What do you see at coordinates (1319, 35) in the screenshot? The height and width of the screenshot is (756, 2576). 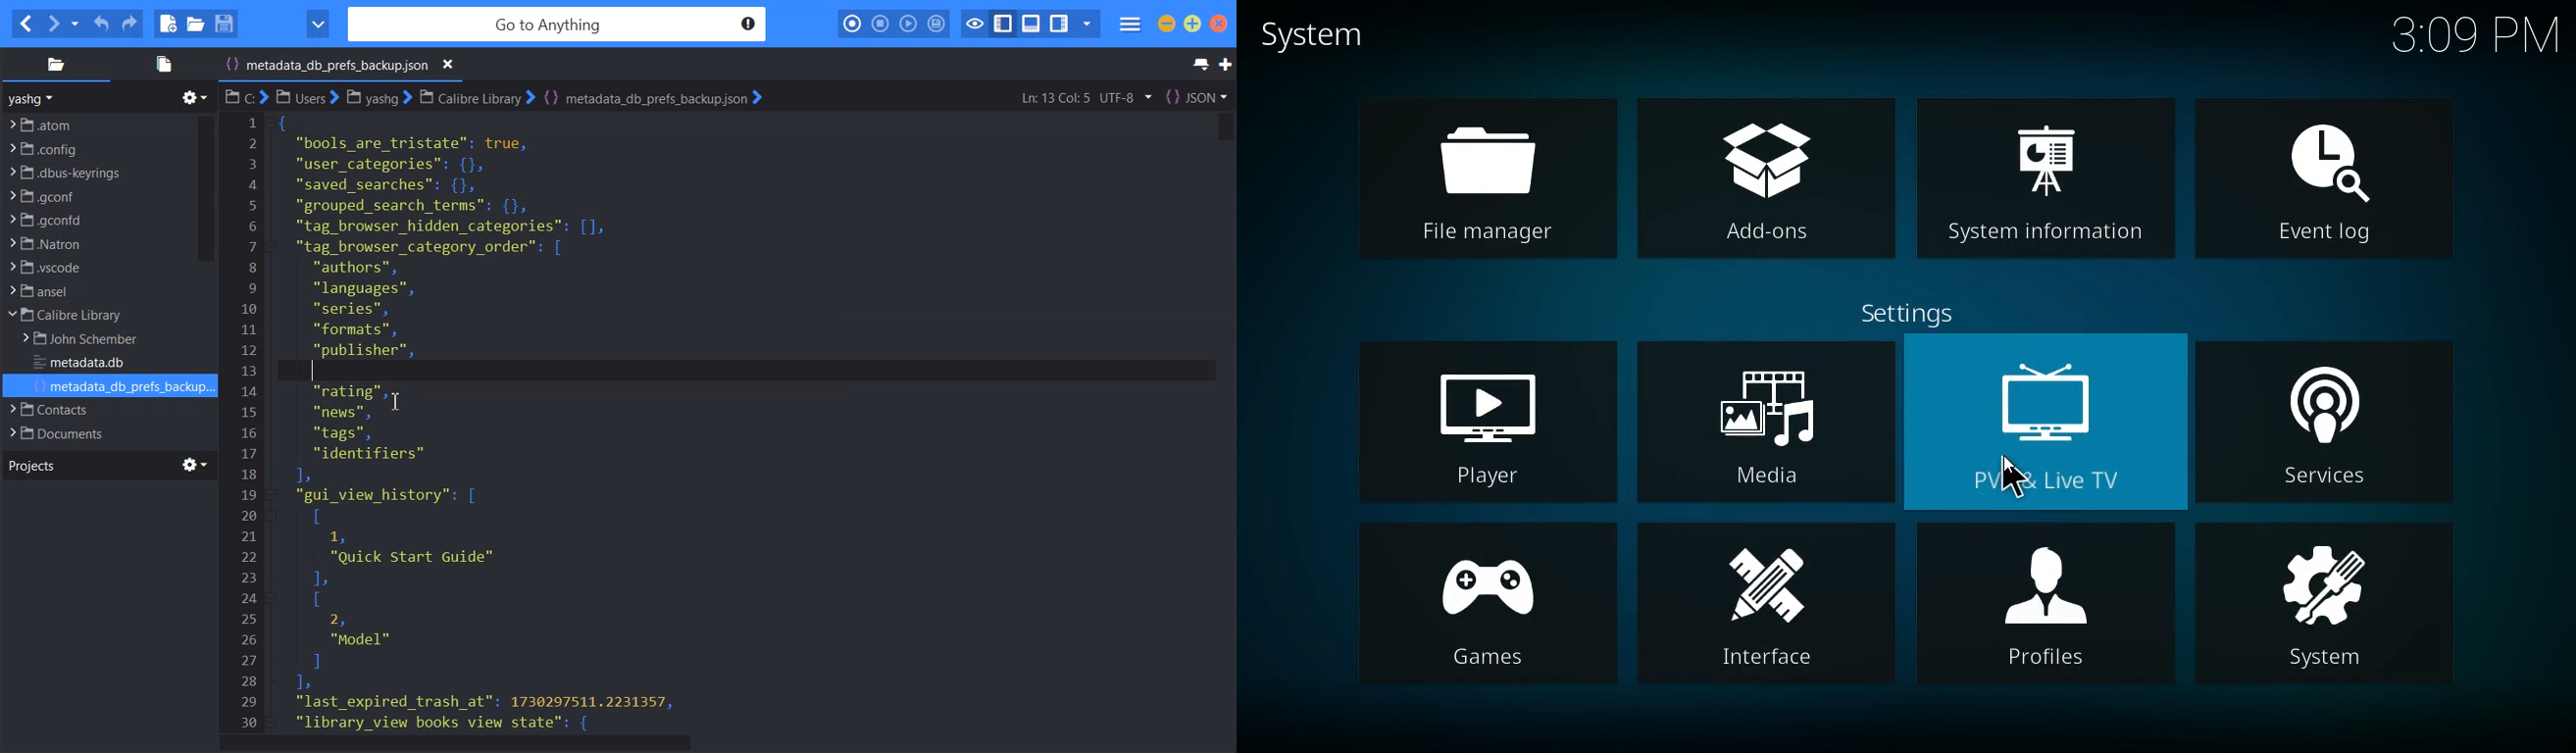 I see `system` at bounding box center [1319, 35].